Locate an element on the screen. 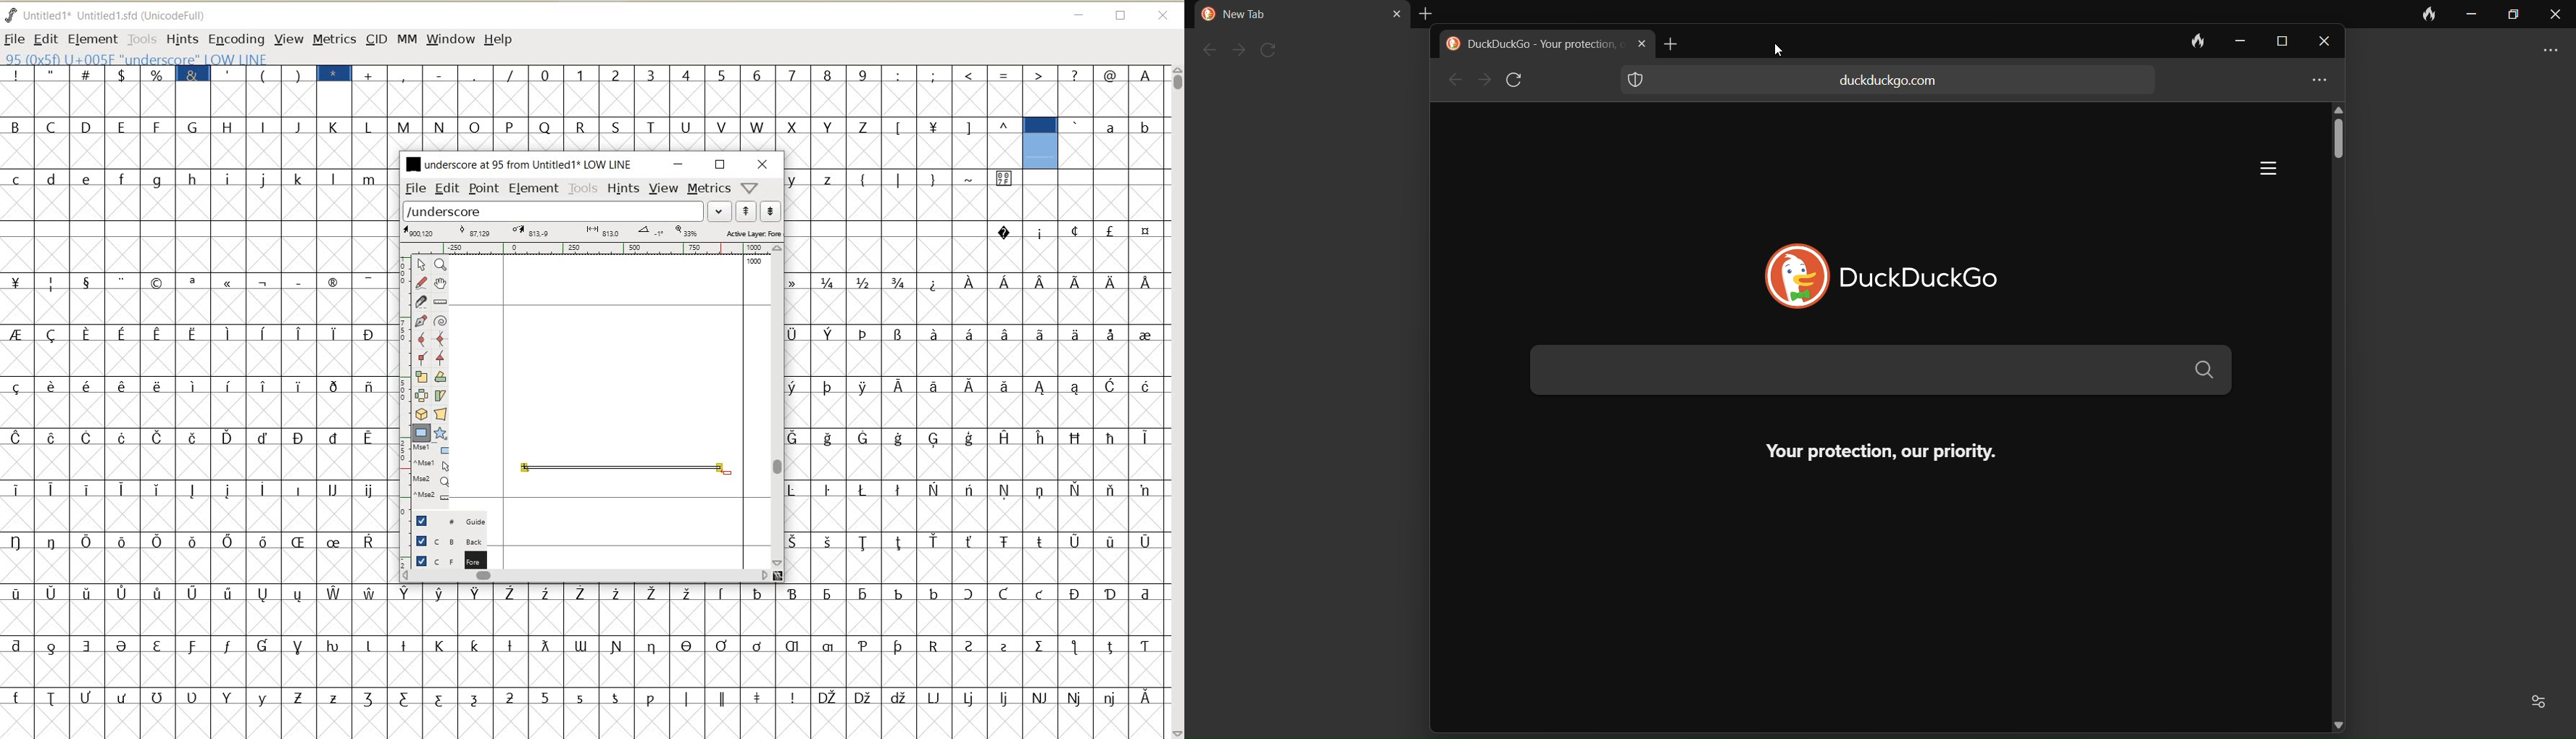  FONT NAME is located at coordinates (517, 164).